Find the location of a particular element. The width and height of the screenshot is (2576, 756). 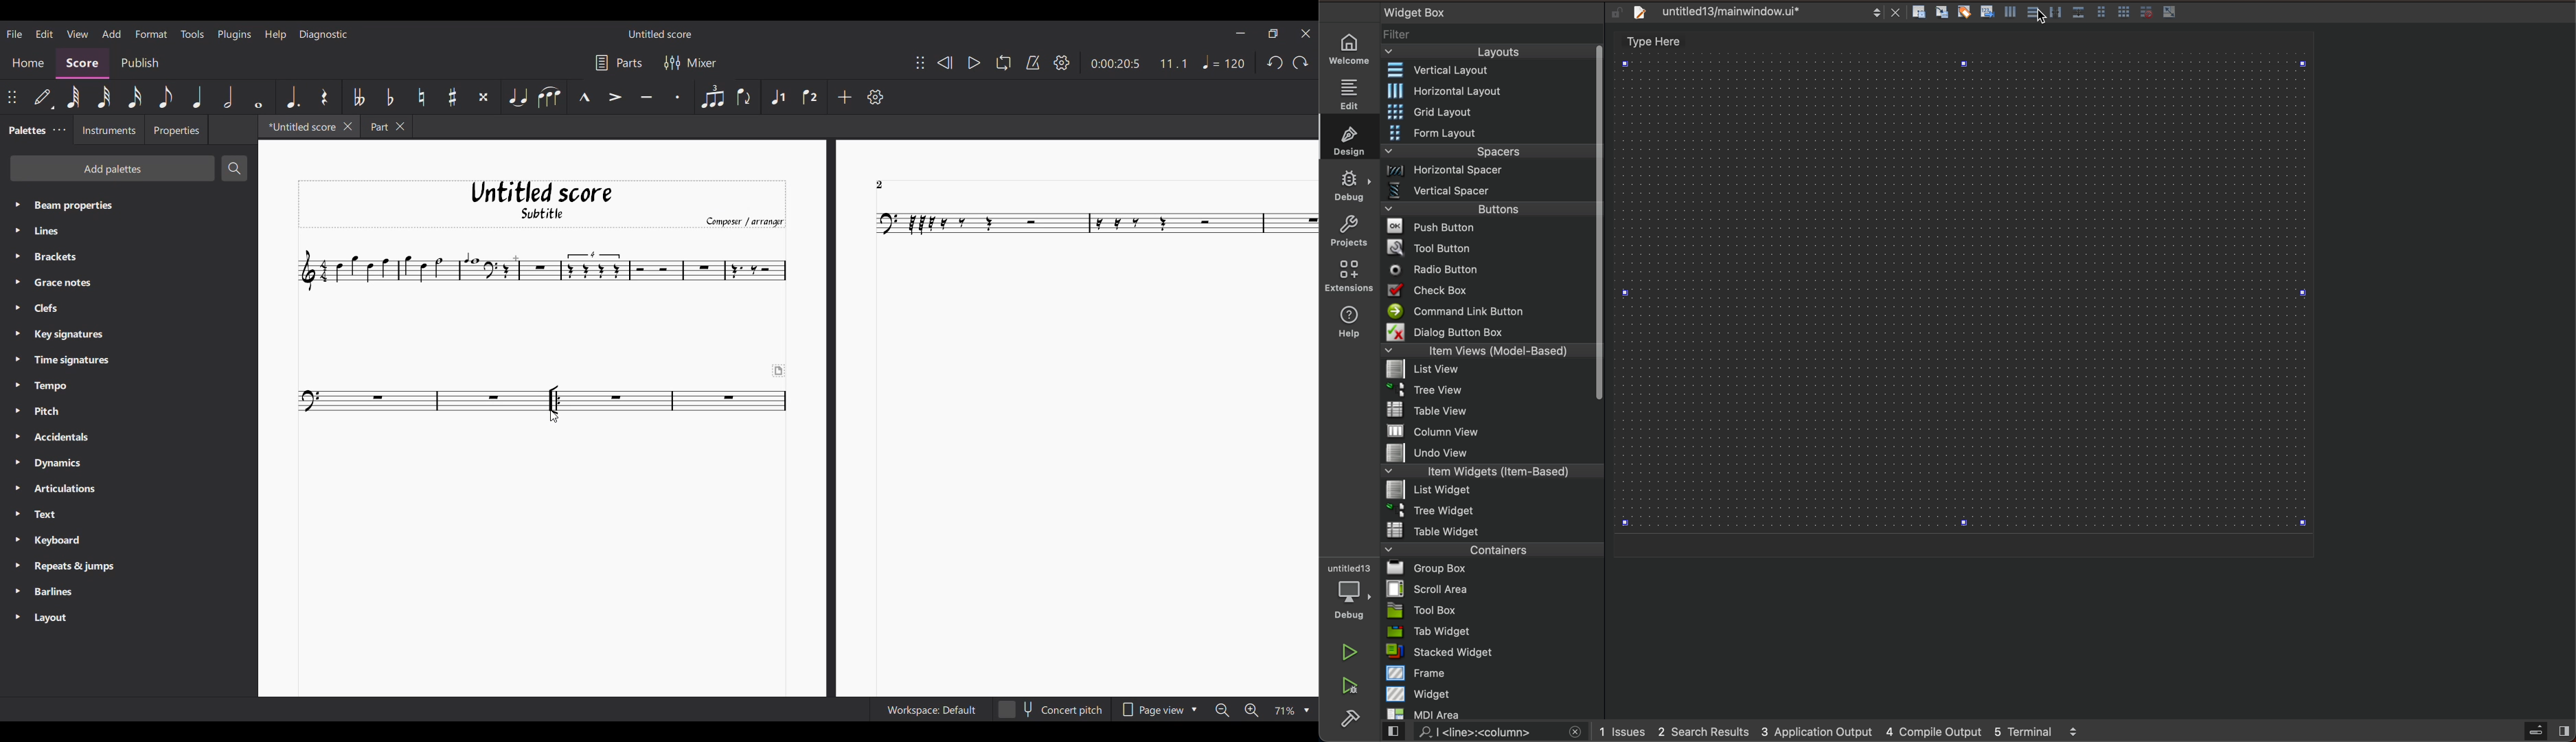

Current duration and ratio is located at coordinates (1139, 64).